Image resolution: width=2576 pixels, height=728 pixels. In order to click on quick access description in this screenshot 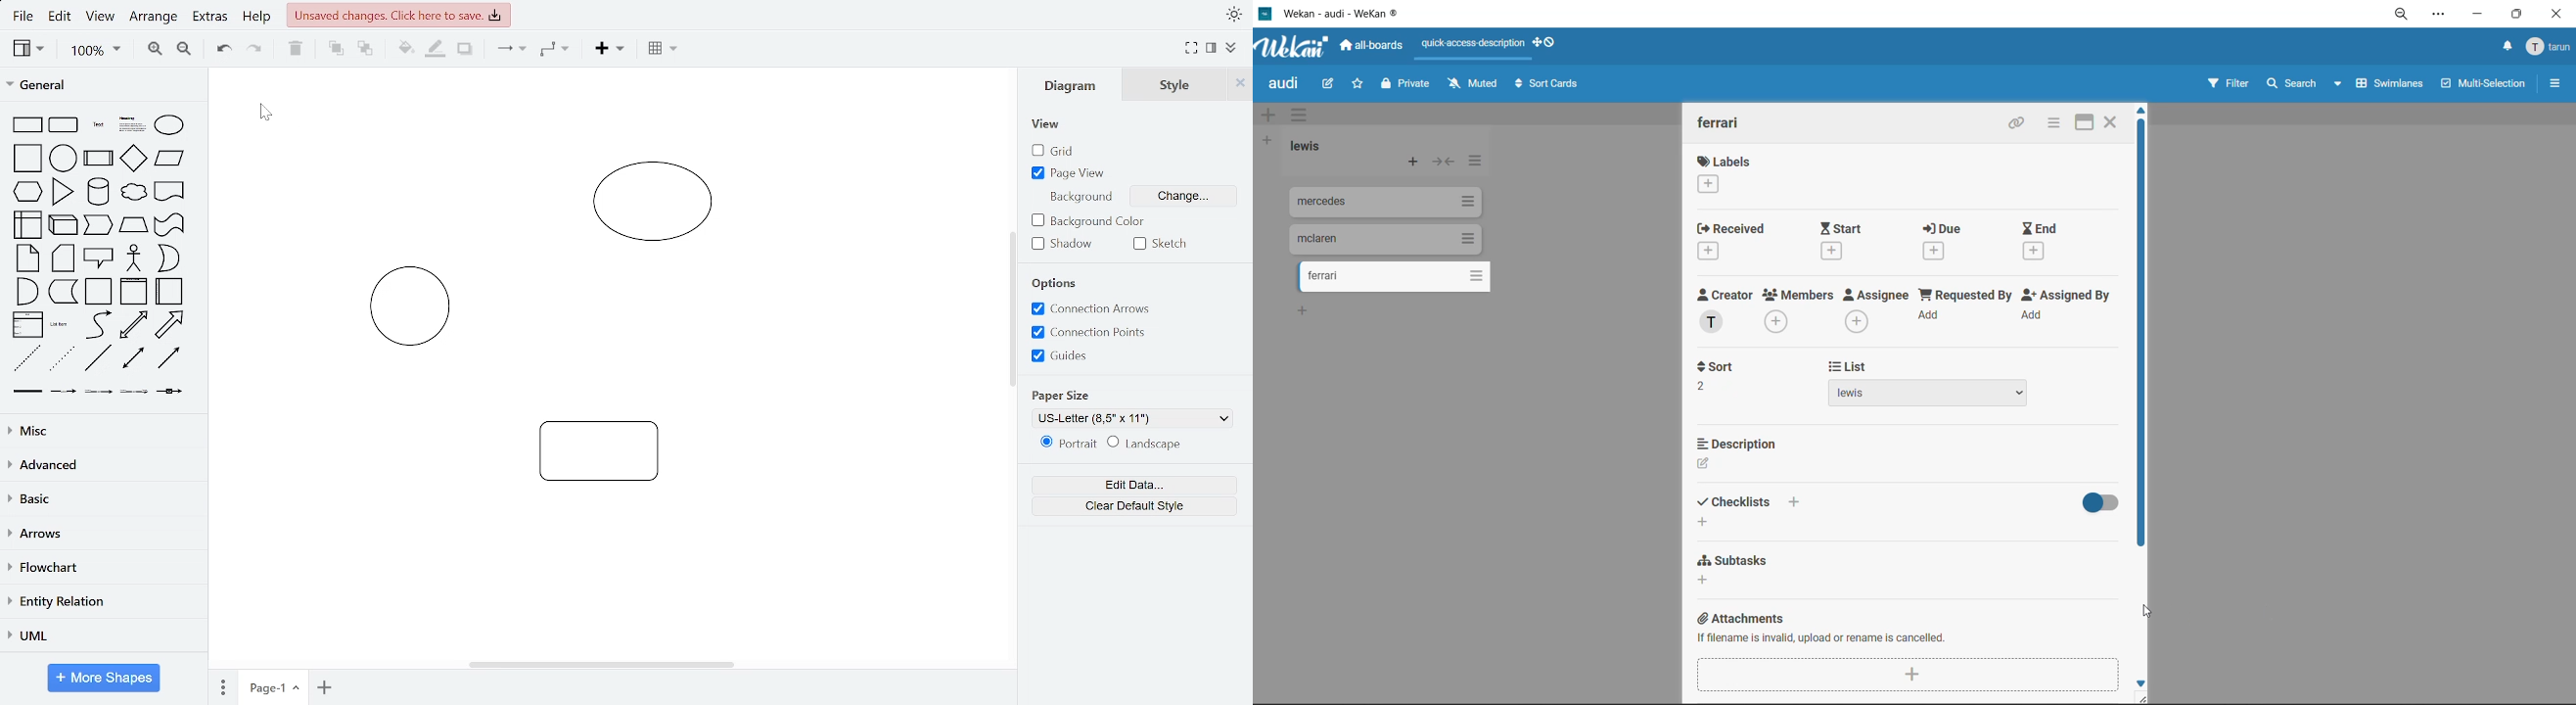, I will do `click(1471, 48)`.